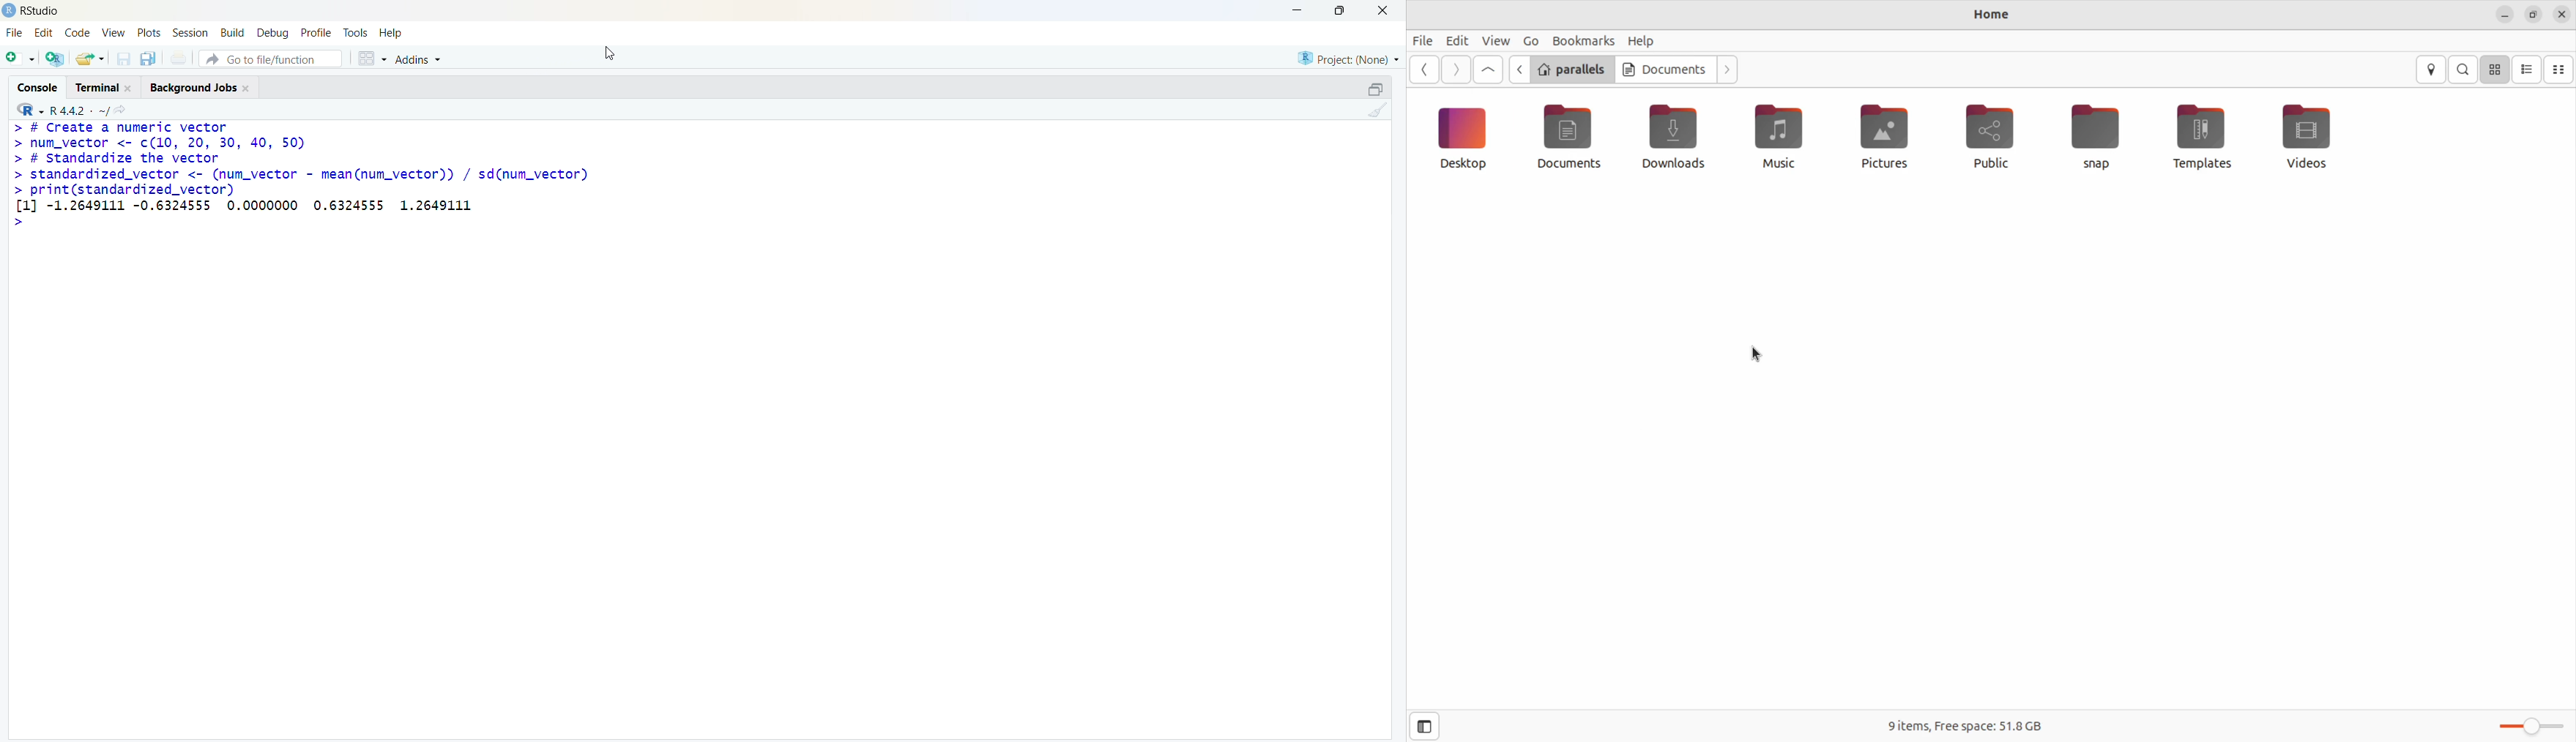 This screenshot has height=756, width=2576. What do you see at coordinates (318, 32) in the screenshot?
I see `profile` at bounding box center [318, 32].